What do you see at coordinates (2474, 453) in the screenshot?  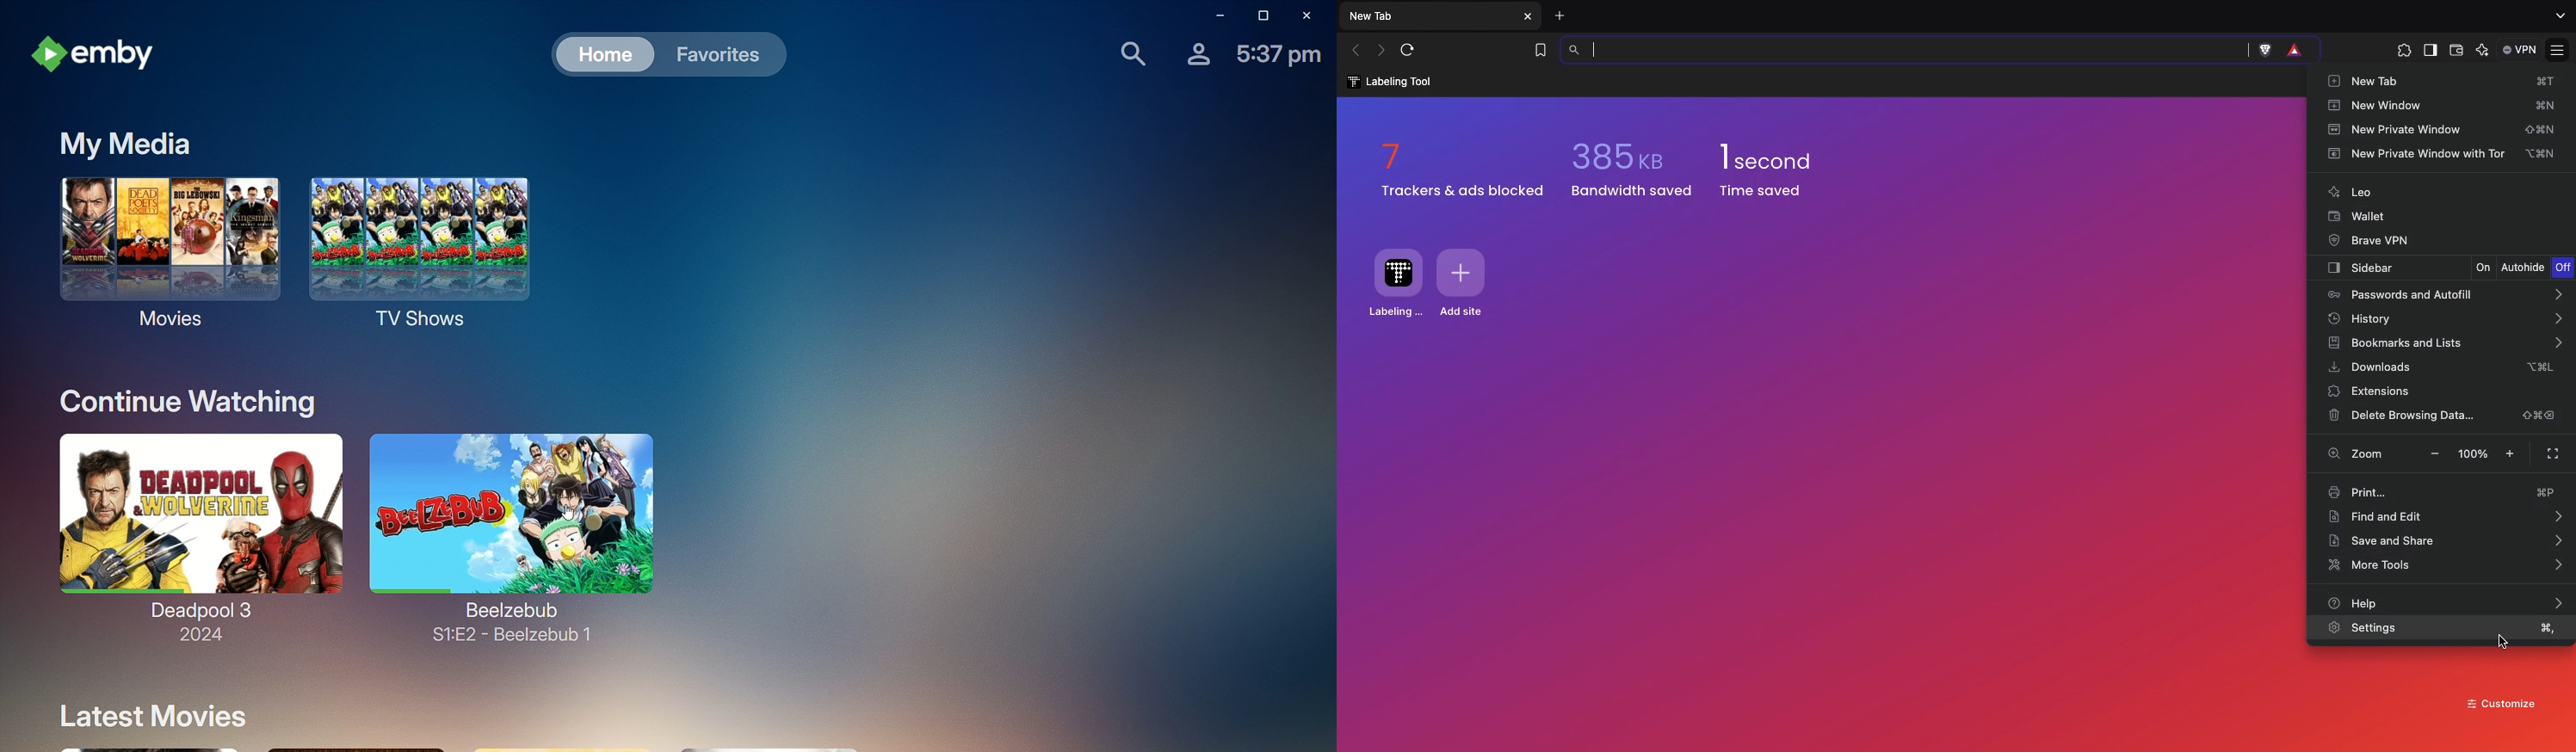 I see `100%` at bounding box center [2474, 453].